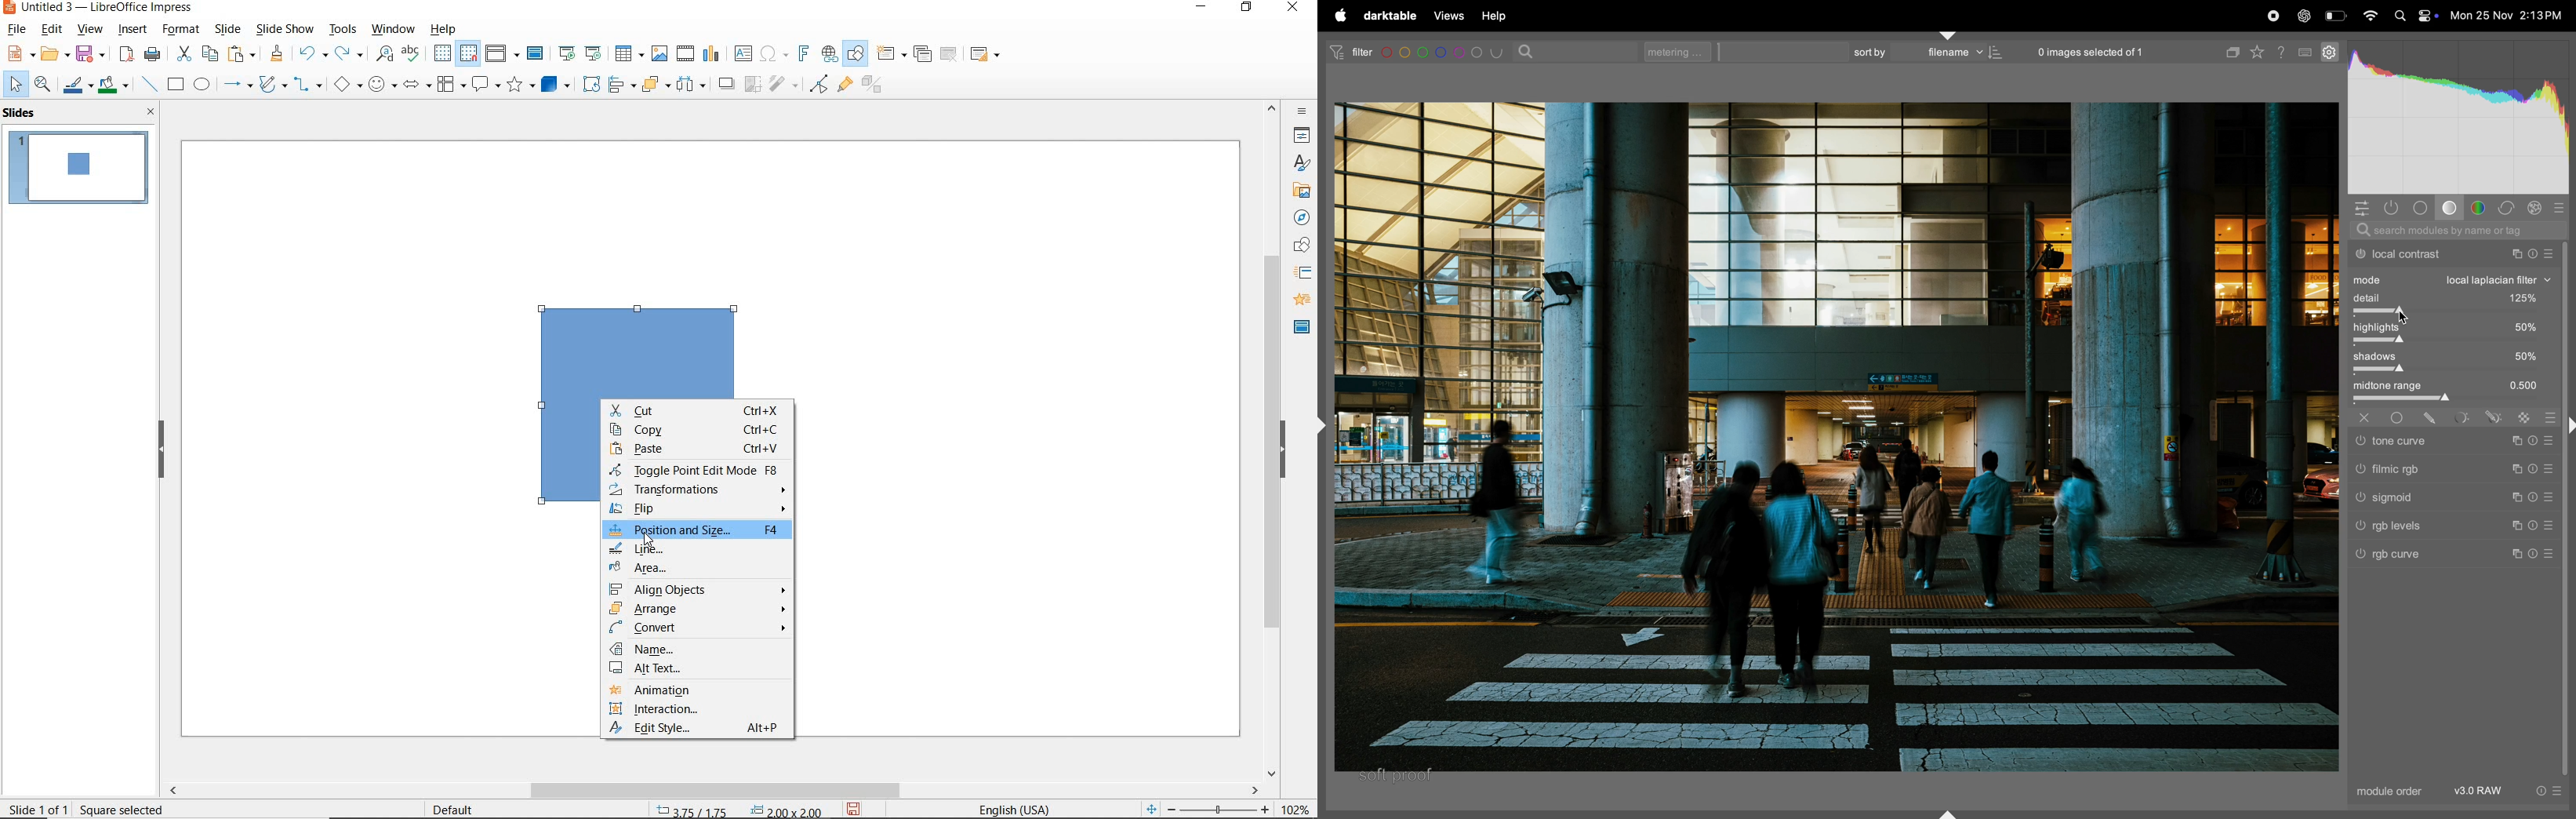  What do you see at coordinates (2398, 418) in the screenshot?
I see `uniformly` at bounding box center [2398, 418].